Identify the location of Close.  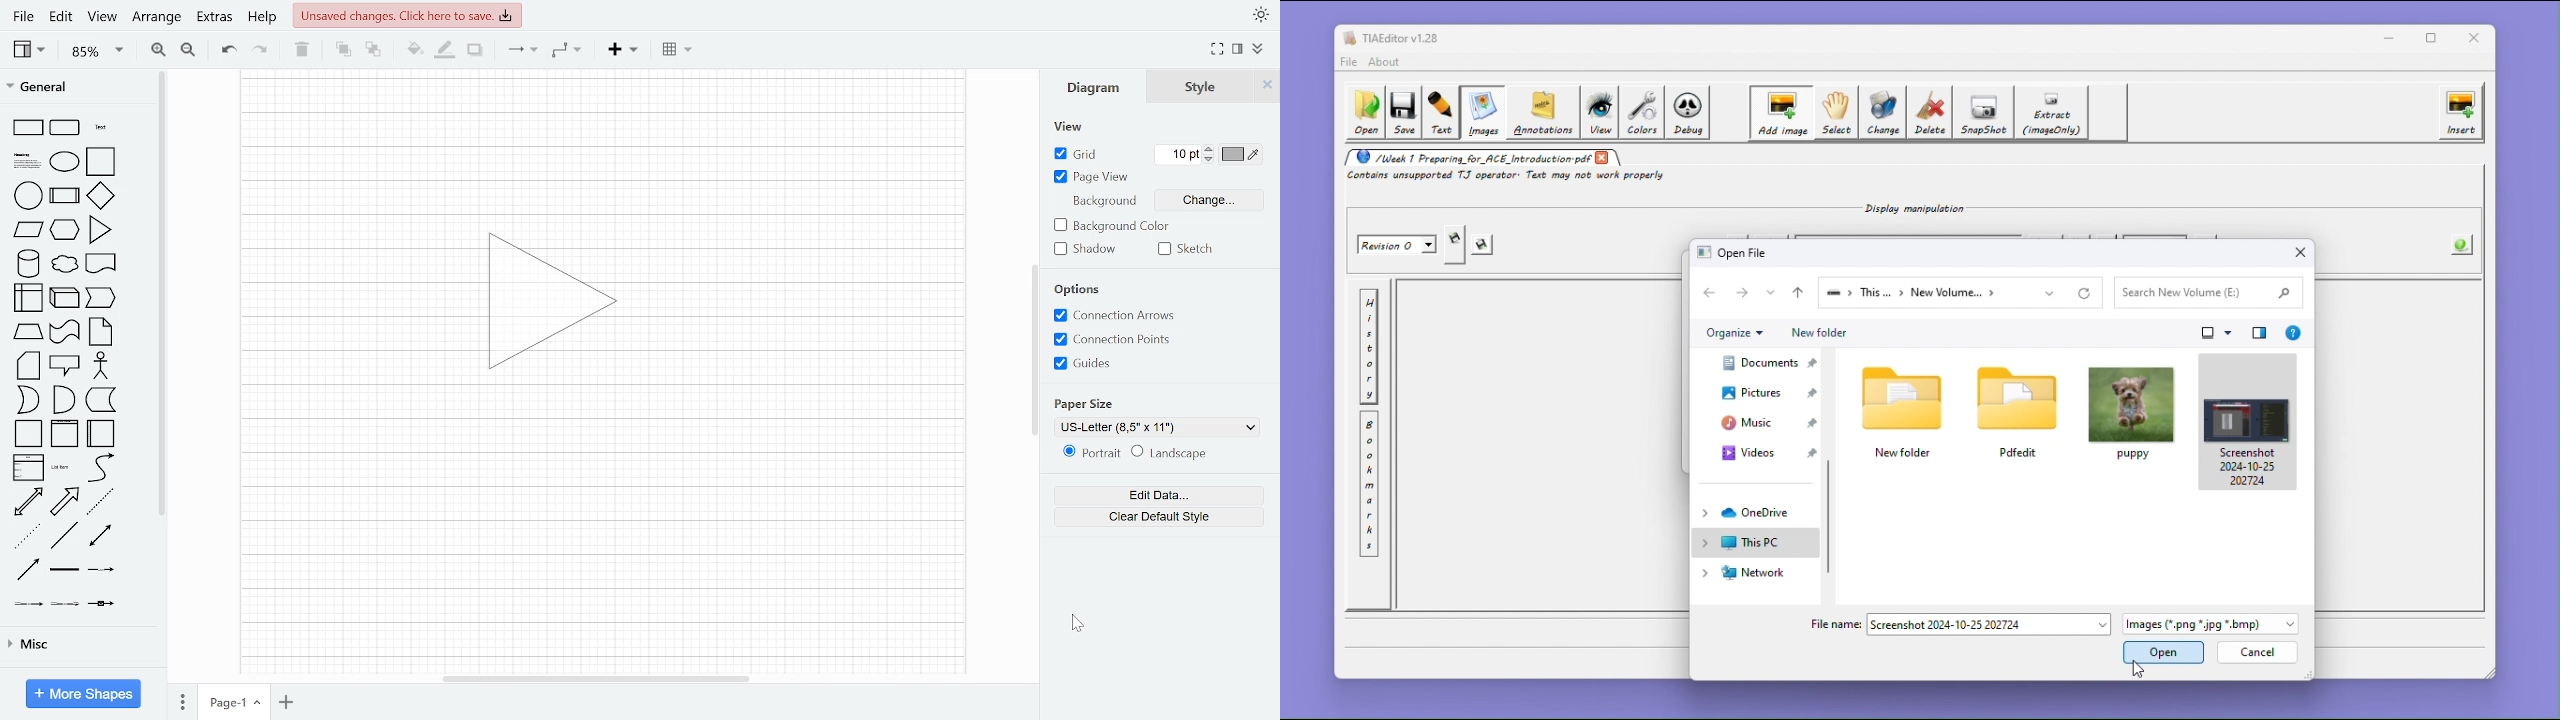
(1267, 86).